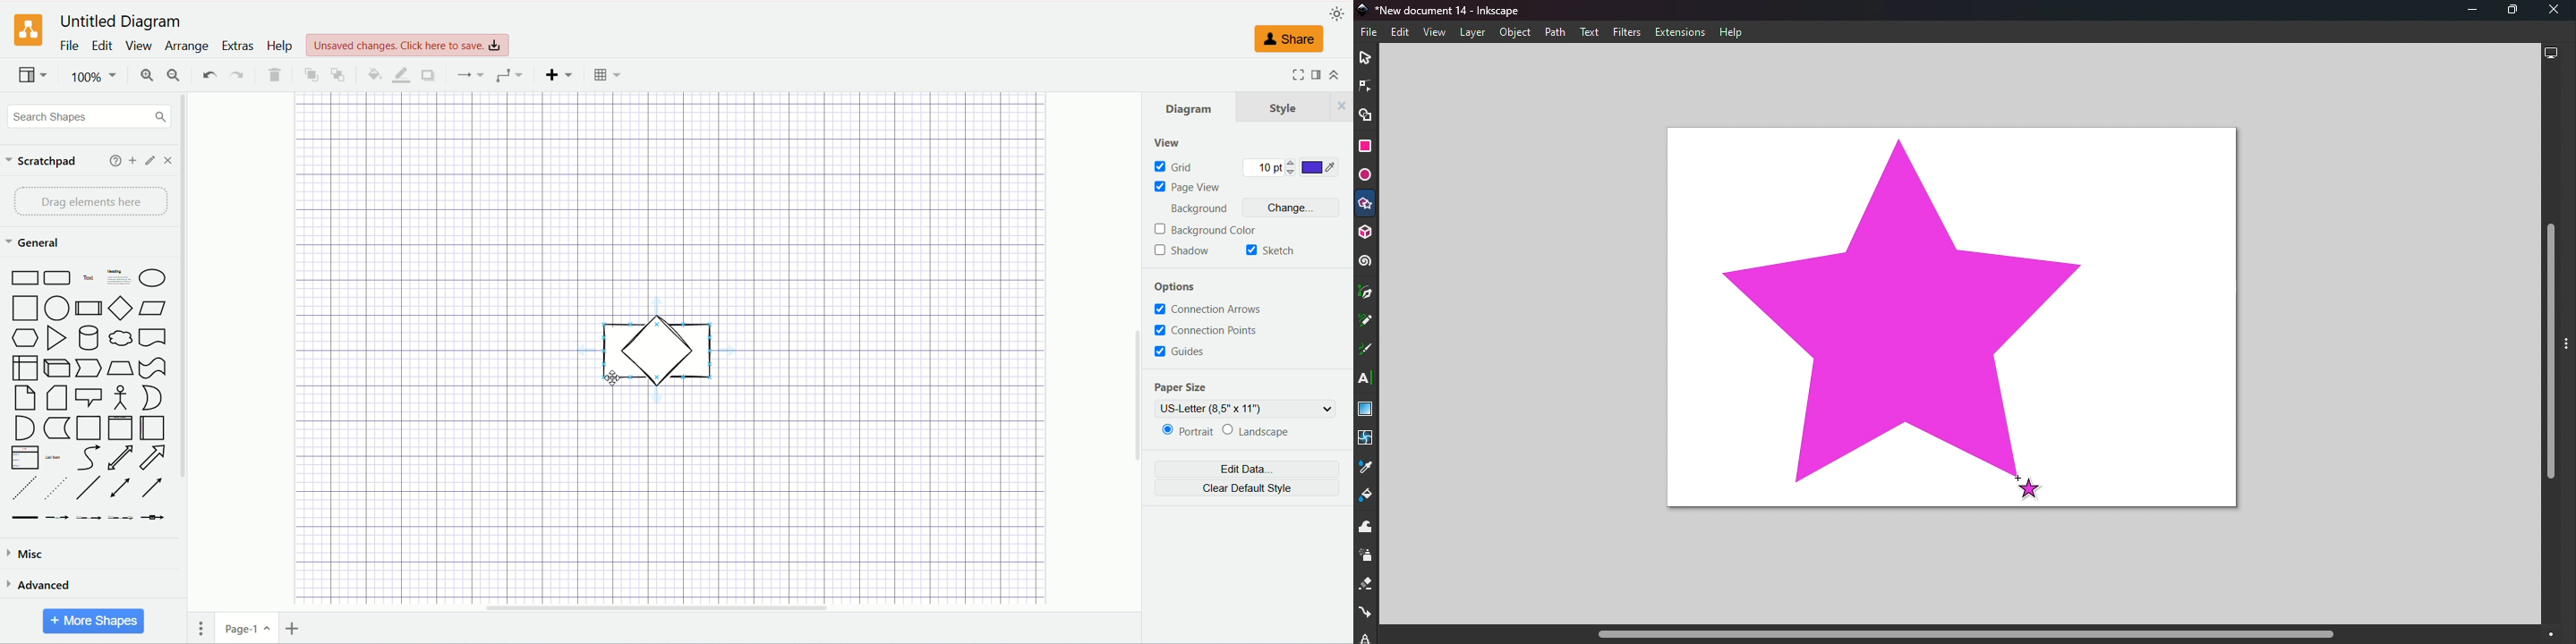  Describe the element at coordinates (1197, 208) in the screenshot. I see `background` at that location.